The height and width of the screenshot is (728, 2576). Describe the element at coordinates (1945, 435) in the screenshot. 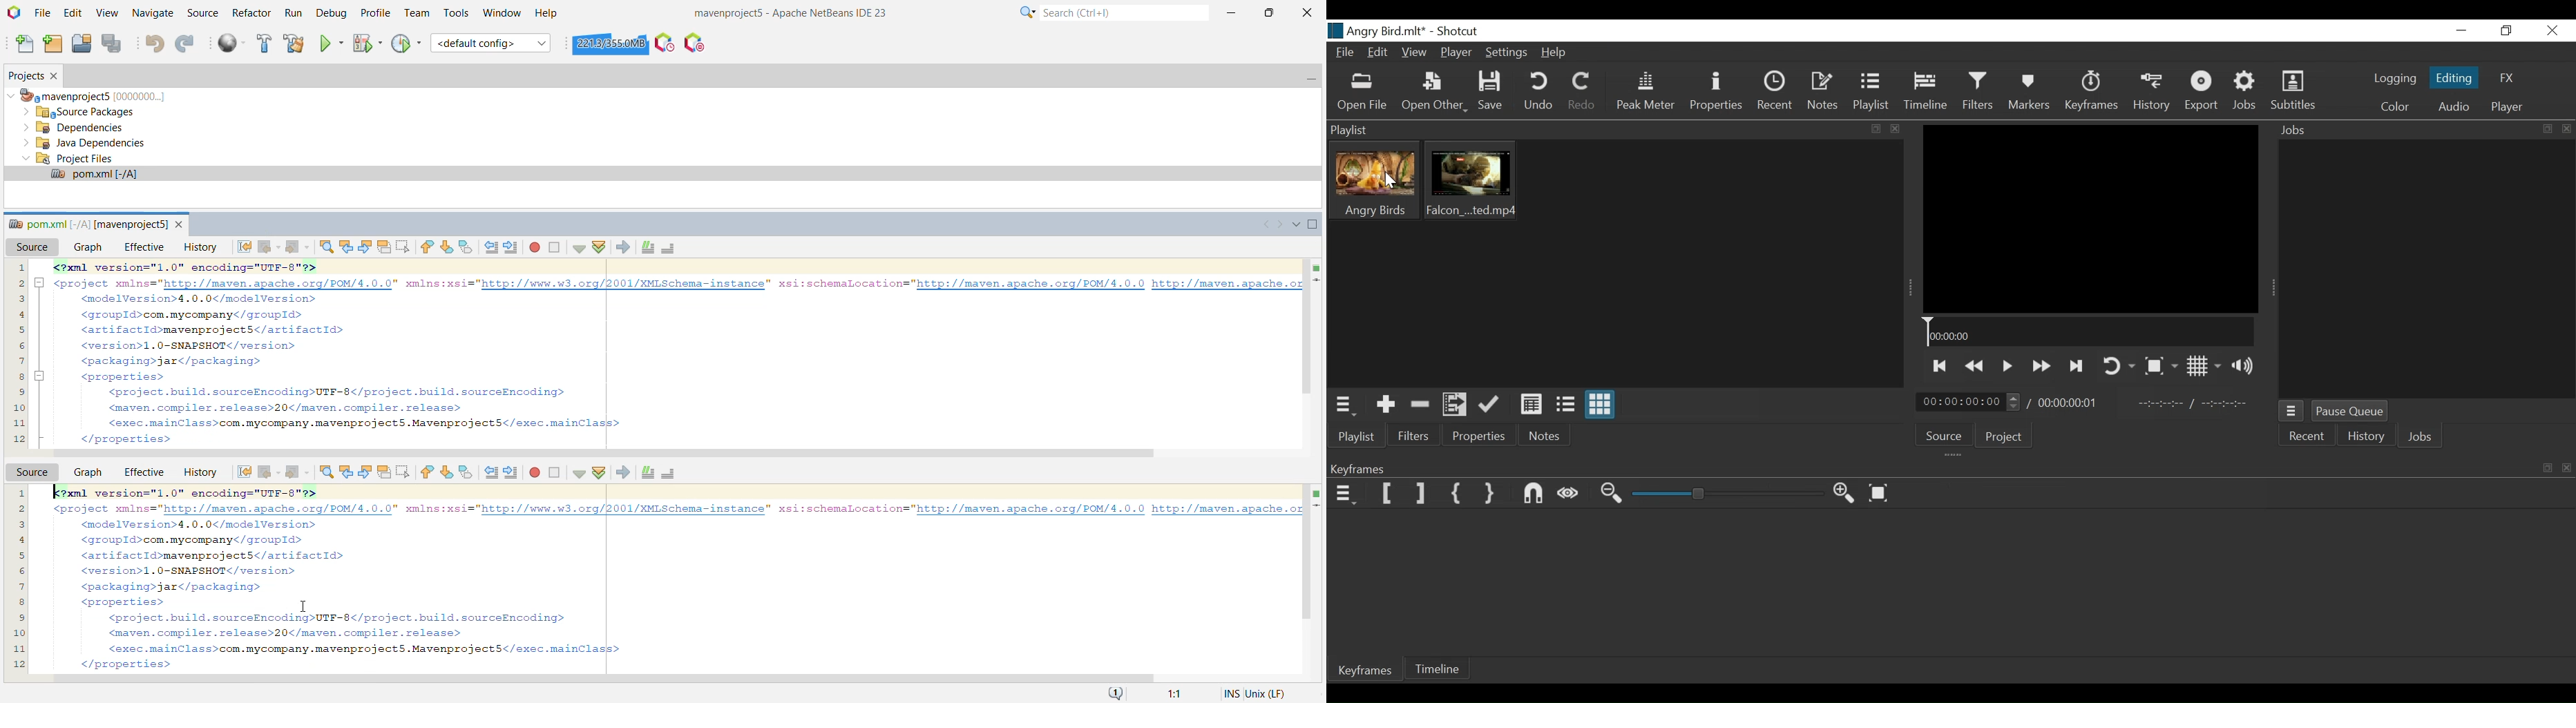

I see `Source` at that location.